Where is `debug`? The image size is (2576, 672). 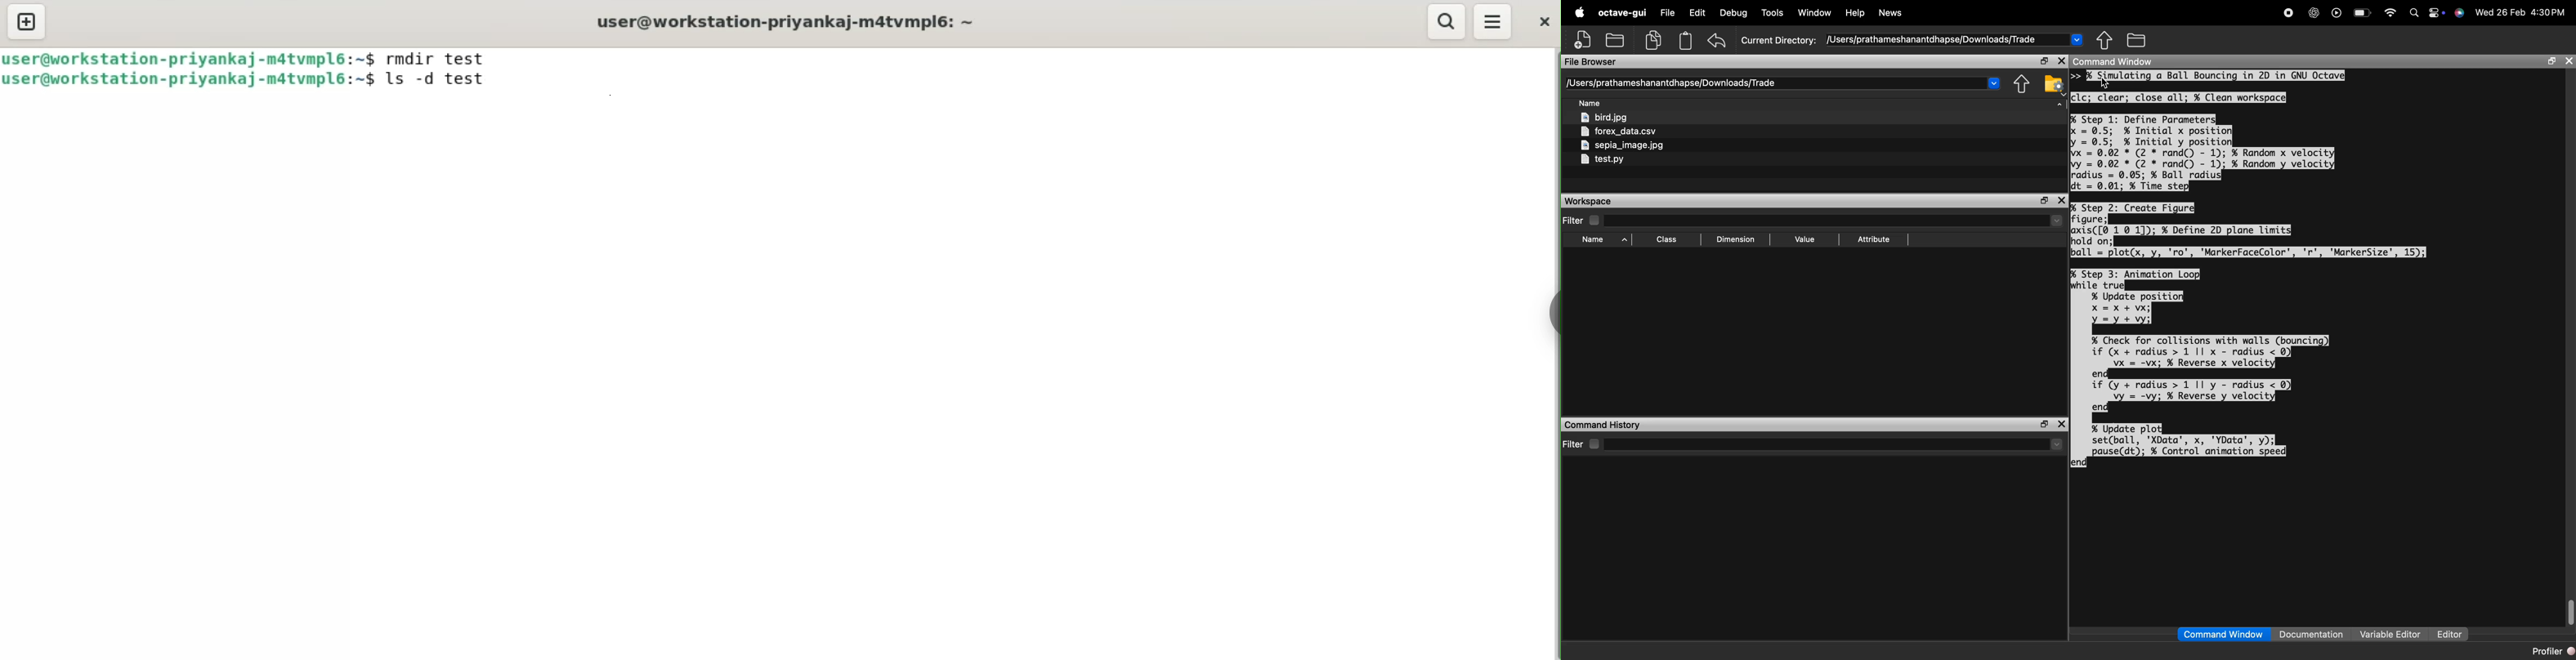 debug is located at coordinates (1734, 13).